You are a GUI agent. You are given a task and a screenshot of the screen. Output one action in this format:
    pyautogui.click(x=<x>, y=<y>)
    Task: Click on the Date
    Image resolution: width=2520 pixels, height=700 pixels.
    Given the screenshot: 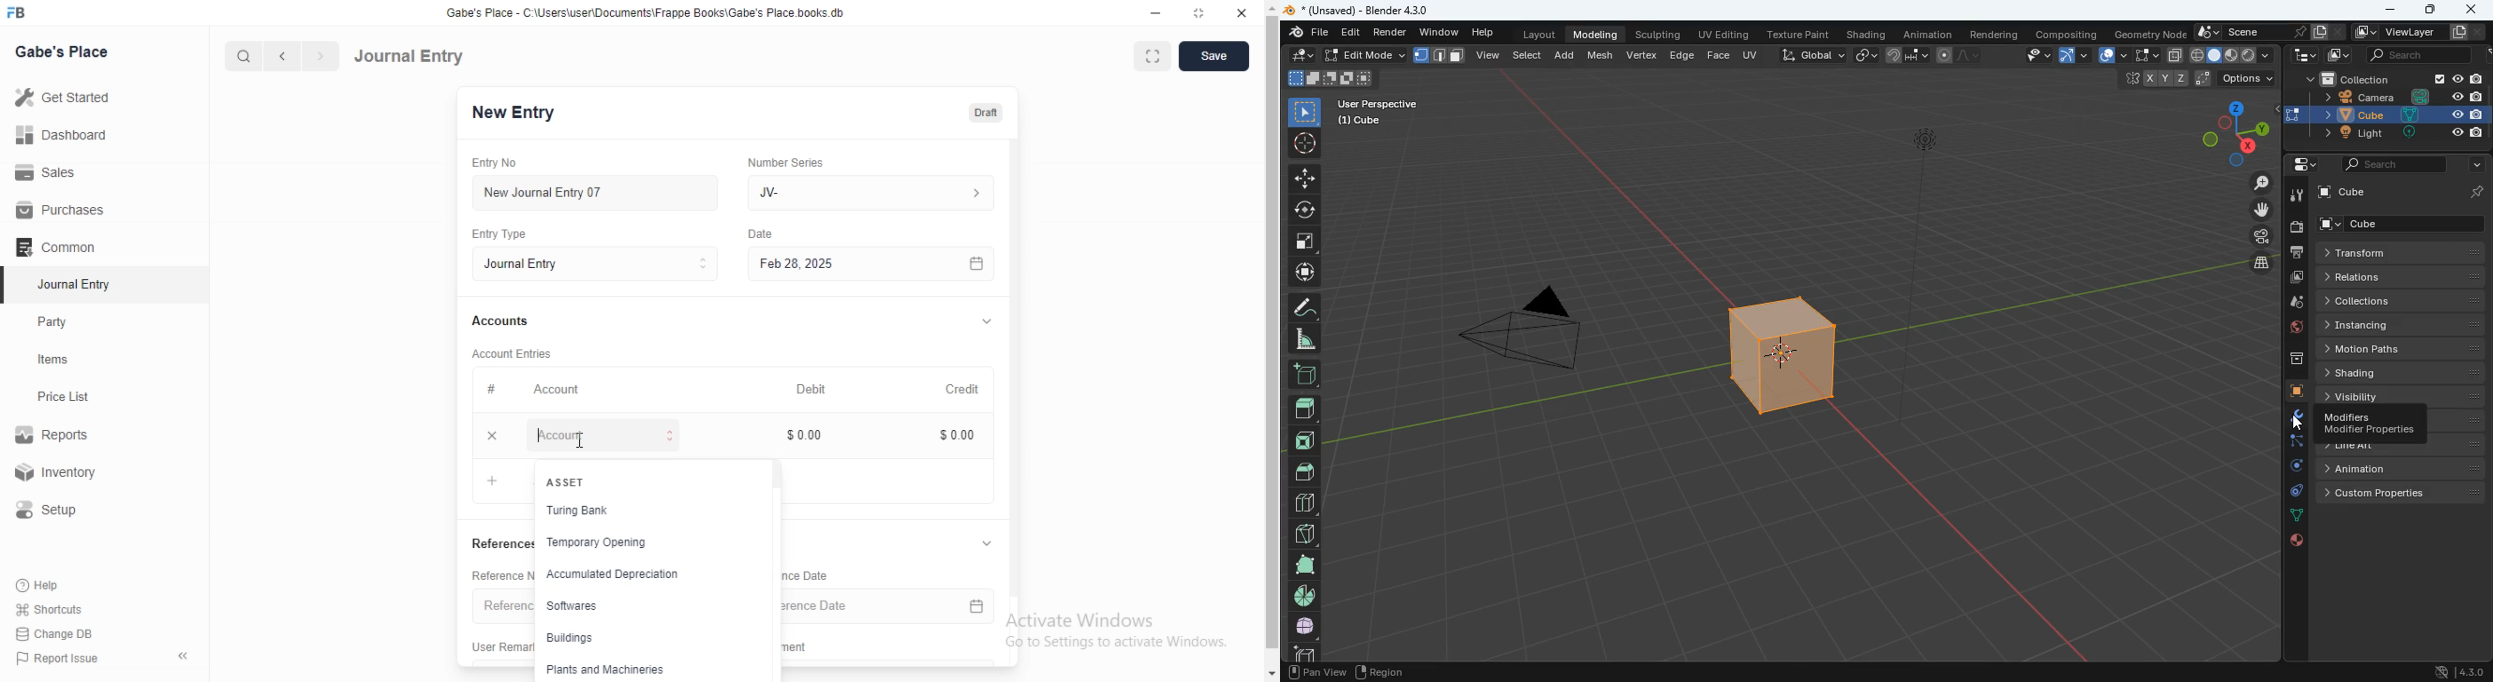 What is the action you would take?
    pyautogui.click(x=765, y=233)
    